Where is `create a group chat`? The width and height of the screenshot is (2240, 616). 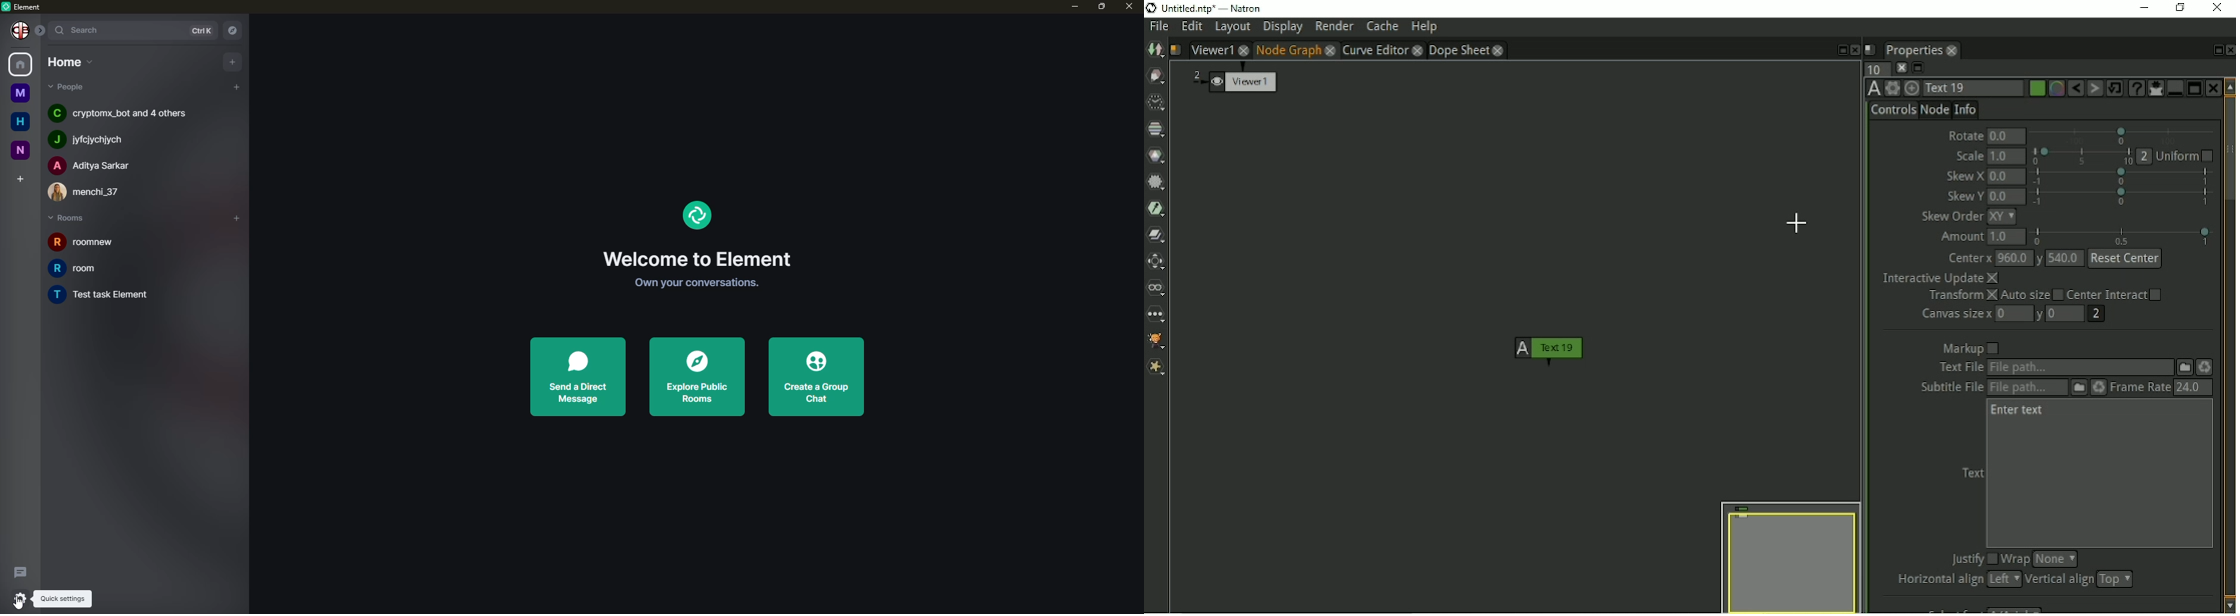 create a group chat is located at coordinates (819, 377).